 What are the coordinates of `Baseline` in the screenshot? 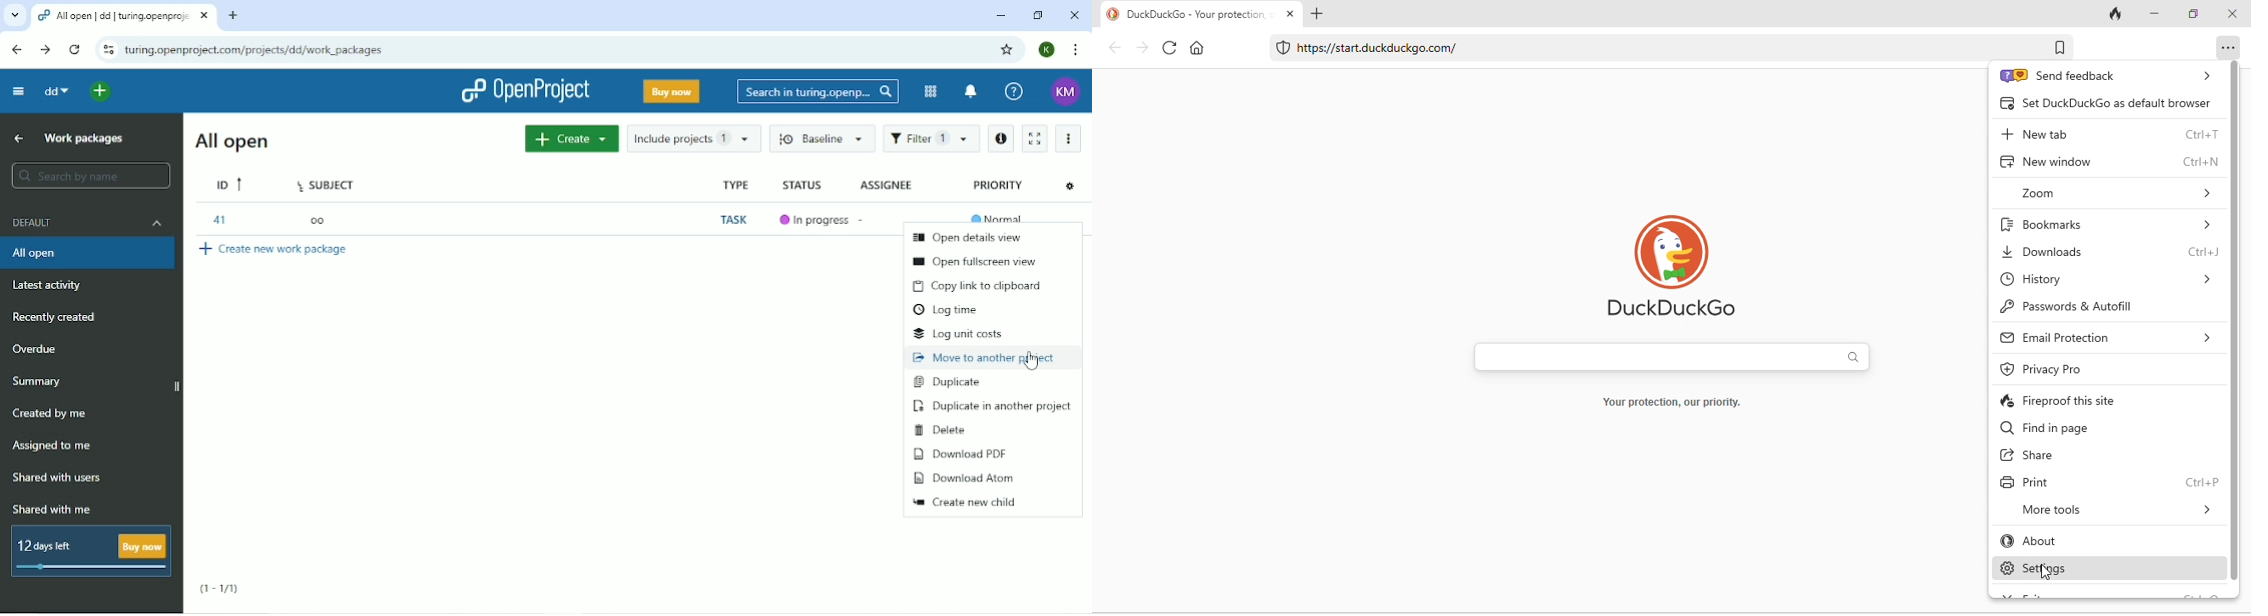 It's located at (823, 139).